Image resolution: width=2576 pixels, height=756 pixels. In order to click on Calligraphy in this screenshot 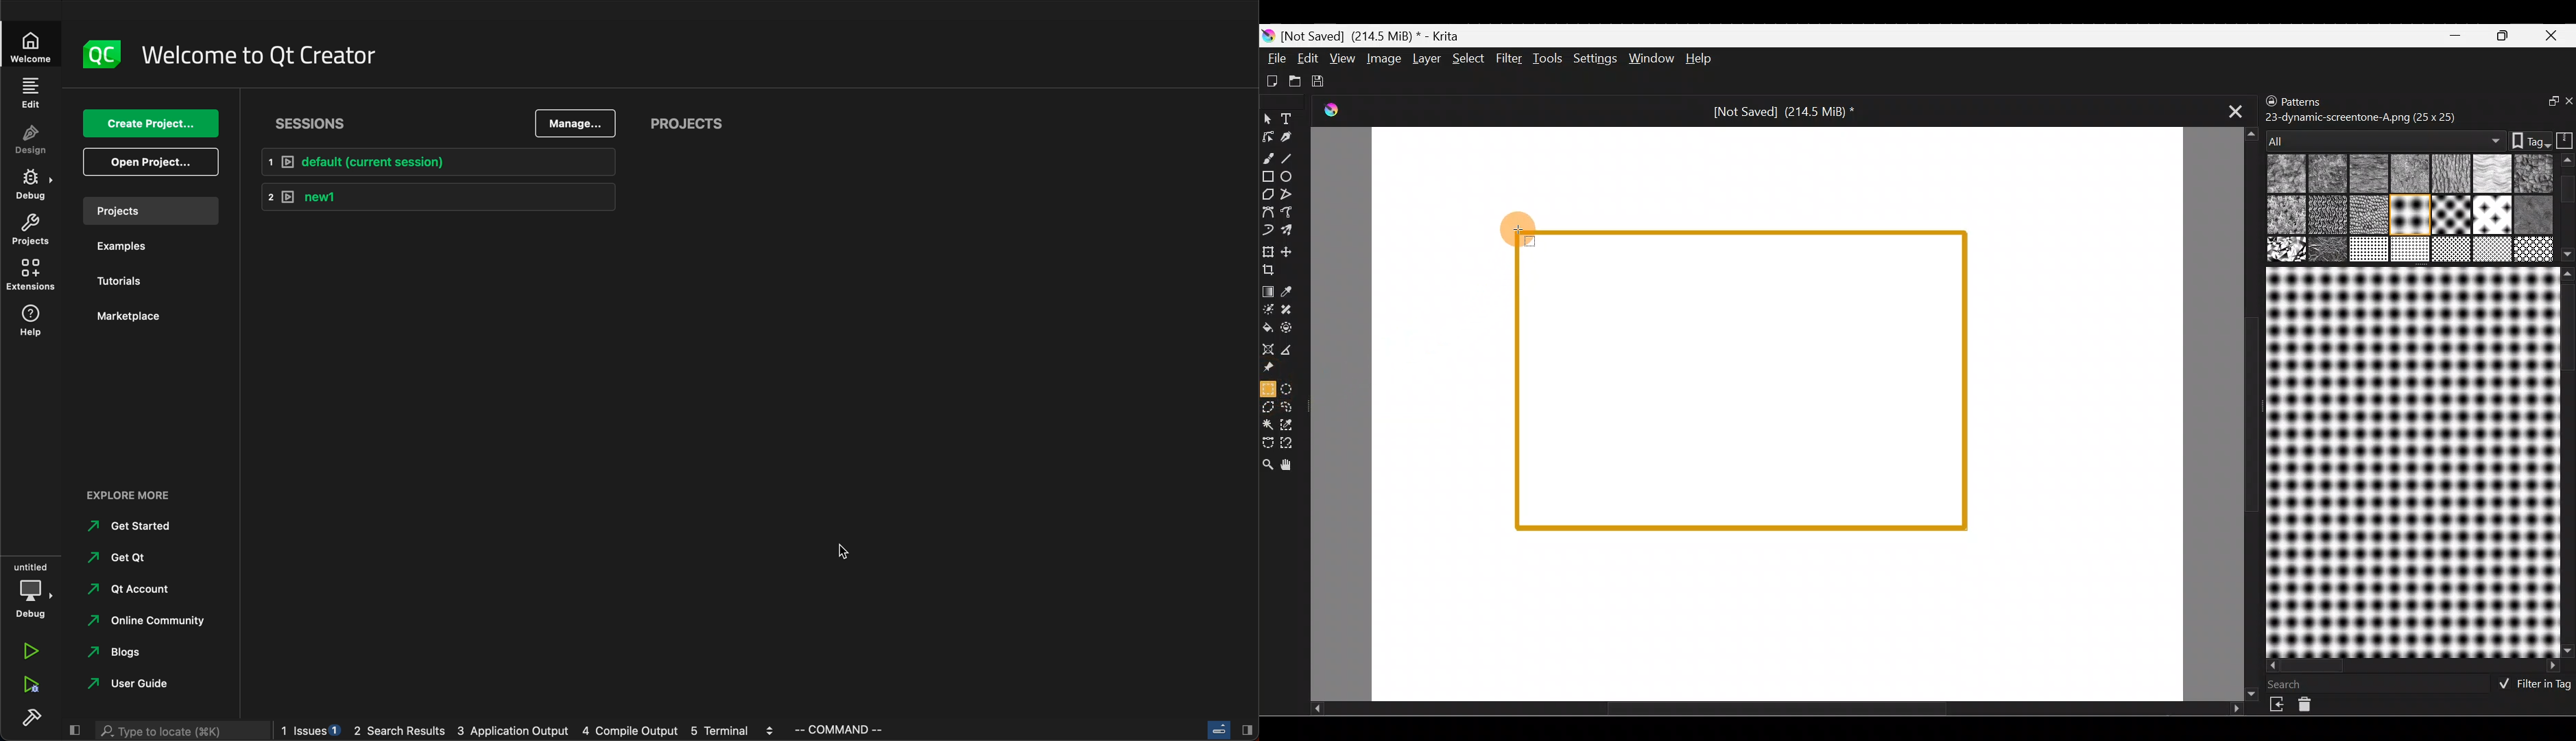, I will do `click(1289, 137)`.